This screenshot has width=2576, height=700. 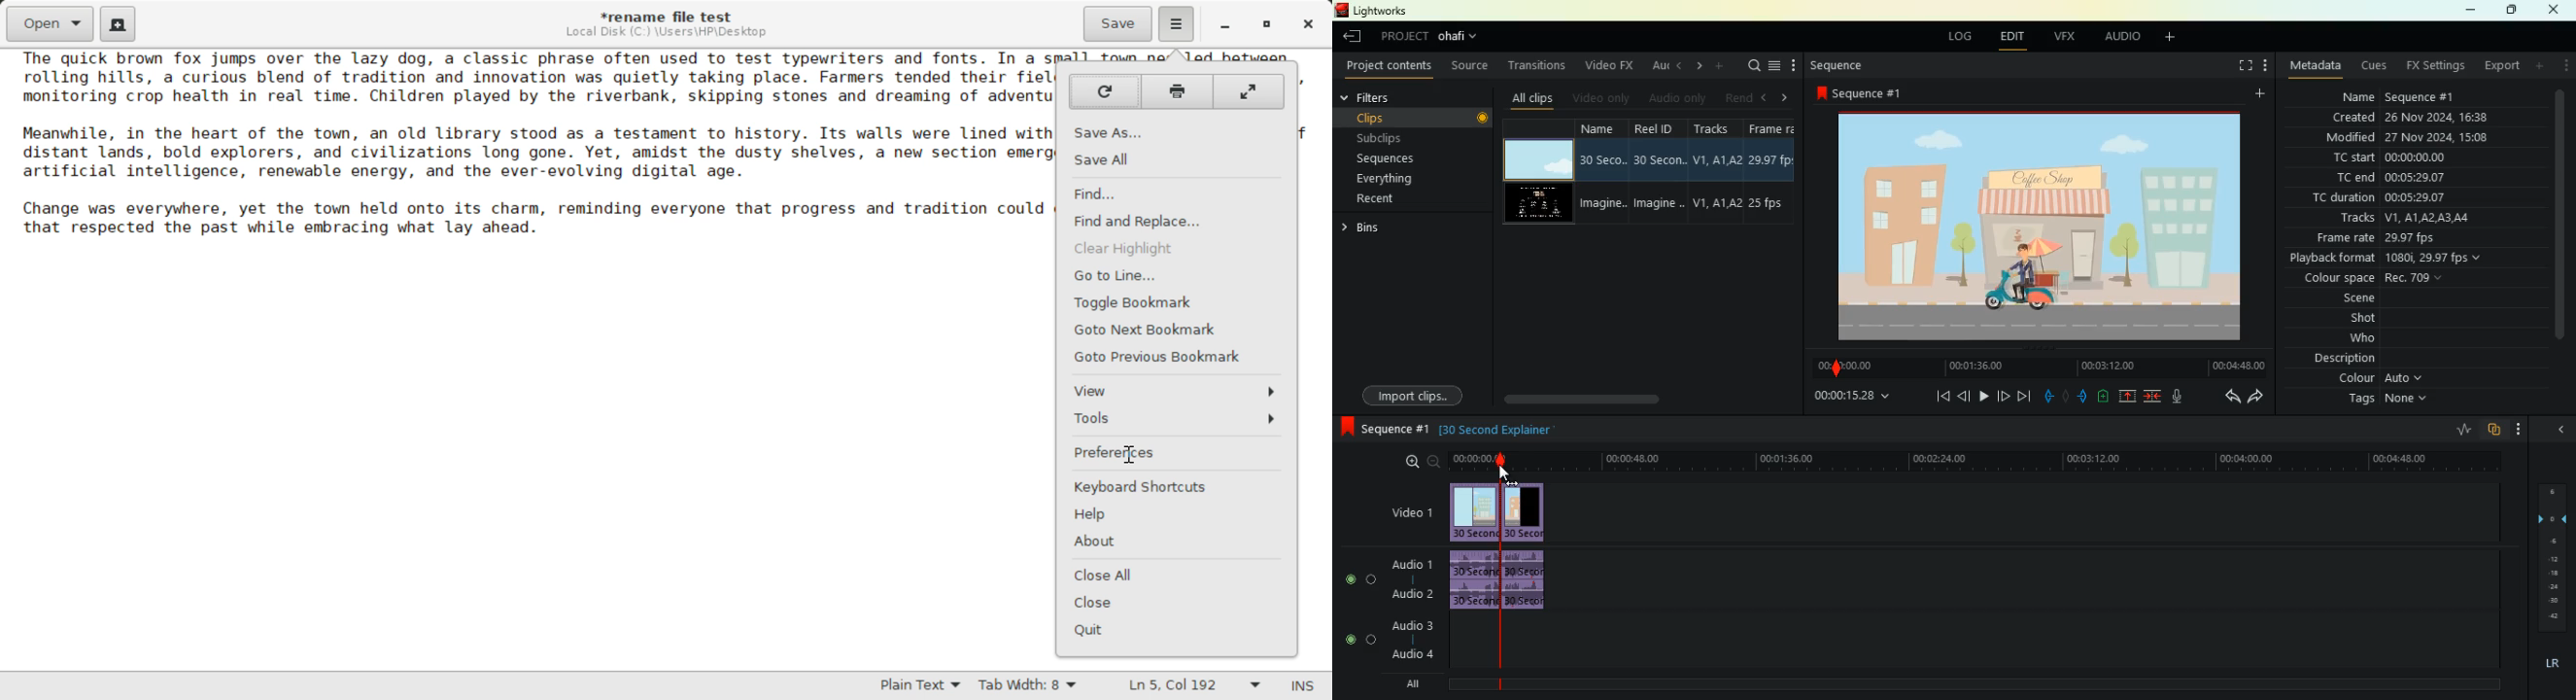 I want to click on everything, so click(x=1392, y=179).